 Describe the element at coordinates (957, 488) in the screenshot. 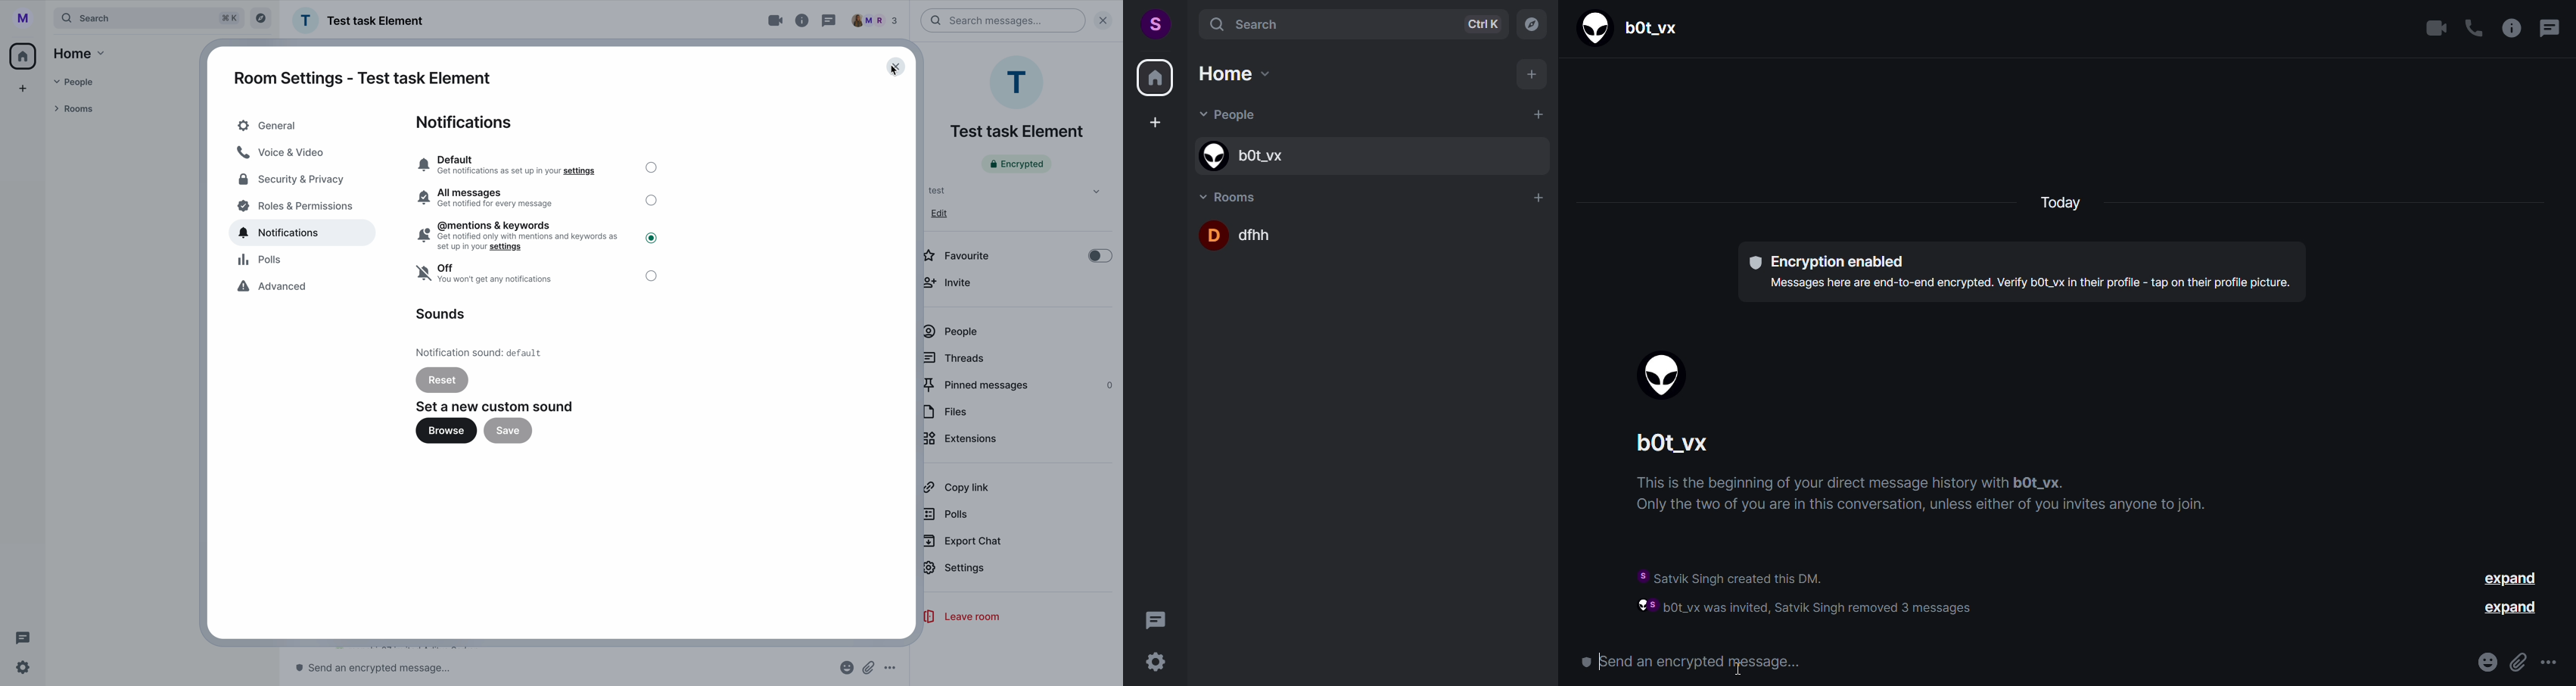

I see `copy link` at that location.